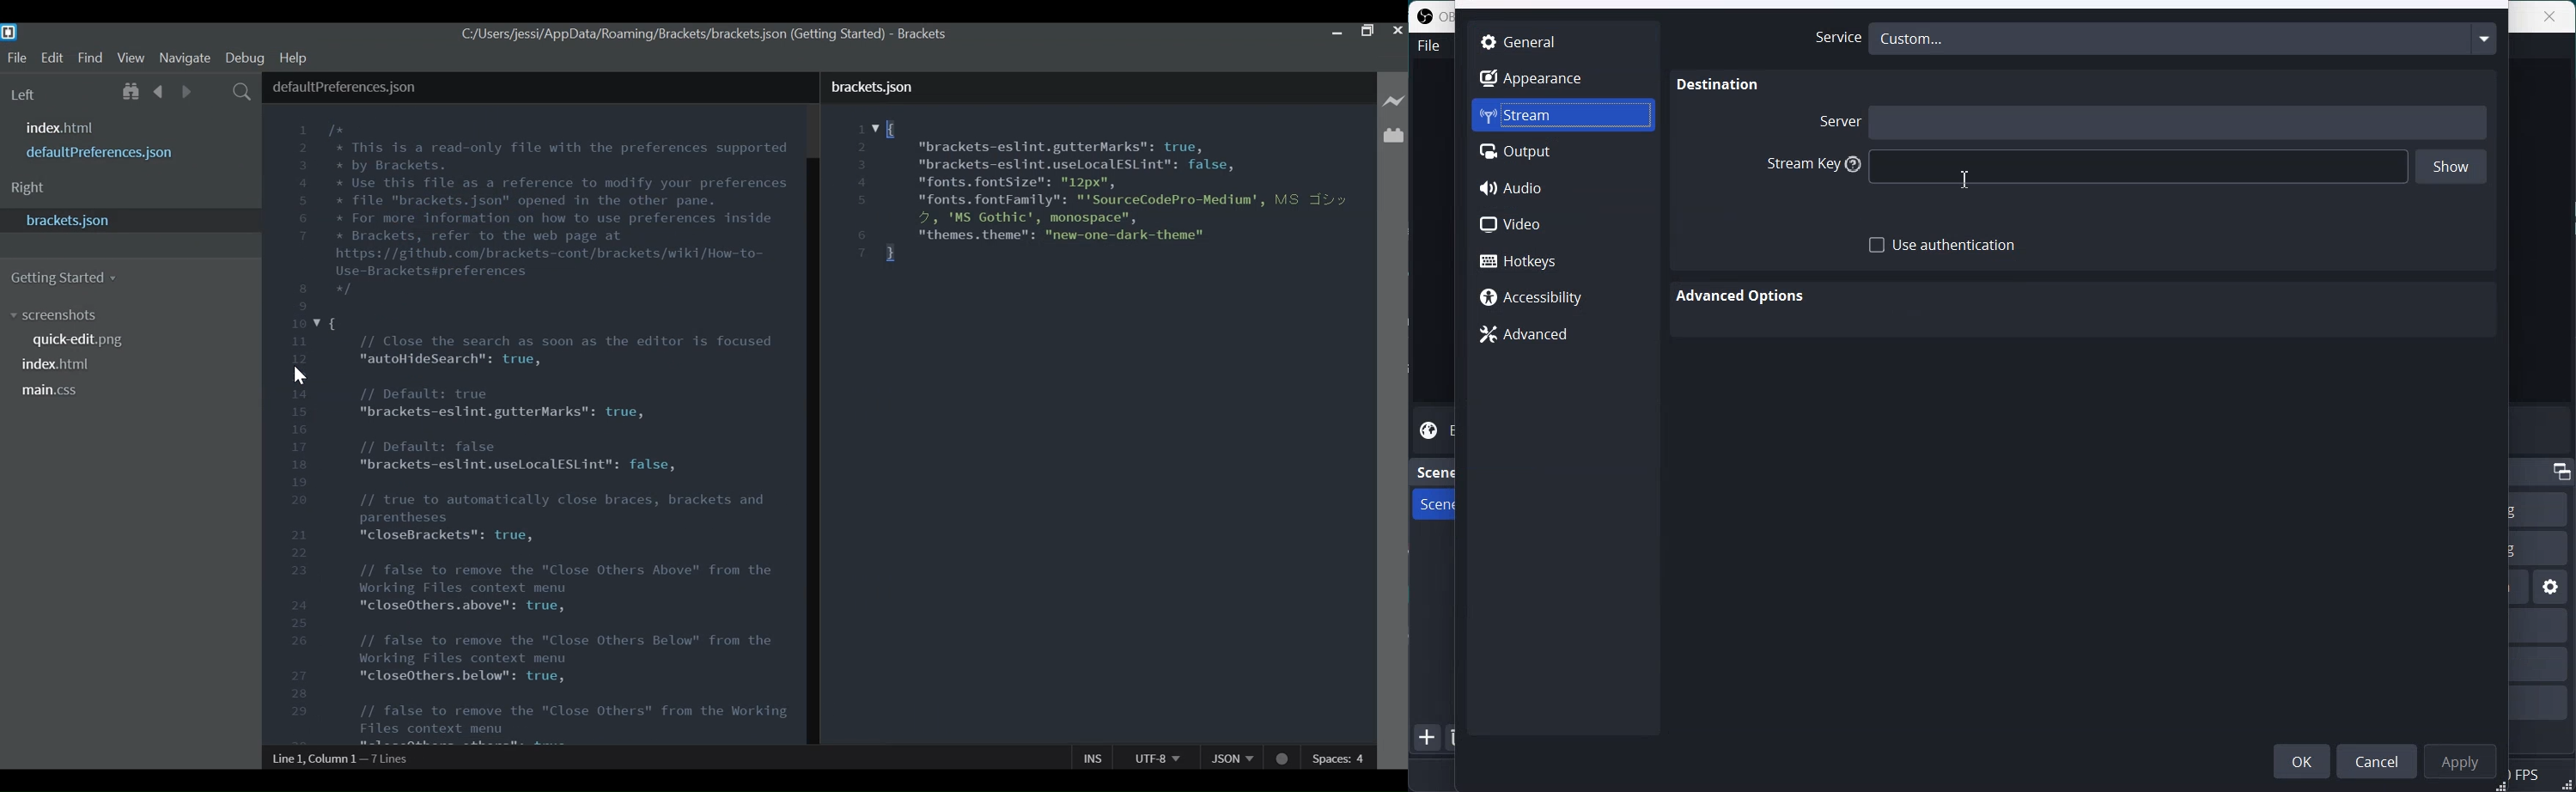 Image resolution: width=2576 pixels, height=812 pixels. What do you see at coordinates (48, 187) in the screenshot?
I see `Right` at bounding box center [48, 187].